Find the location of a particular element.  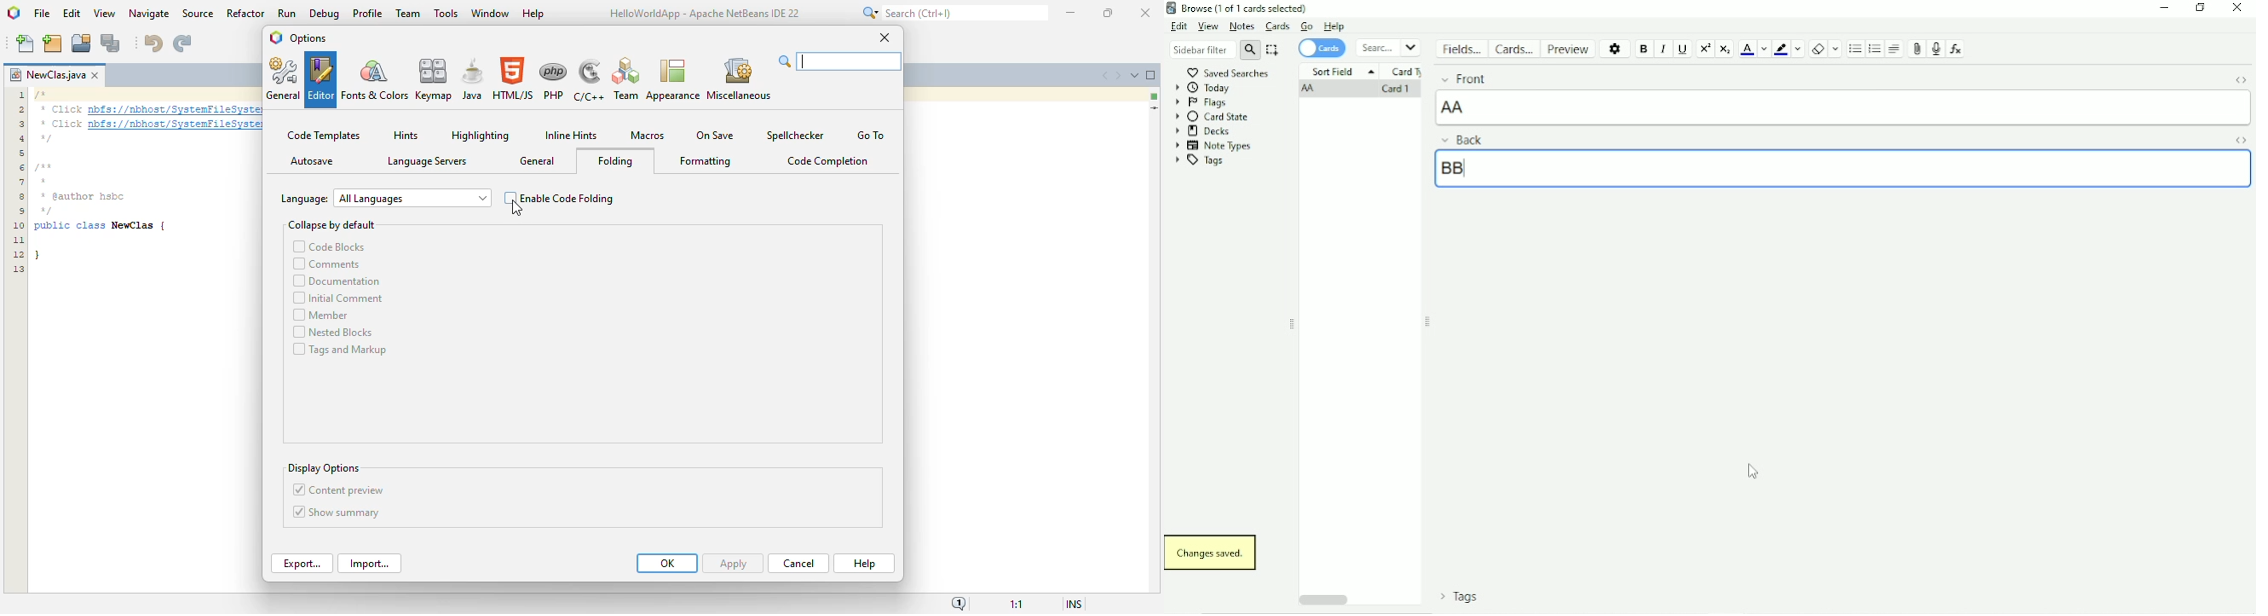

window is located at coordinates (491, 12).